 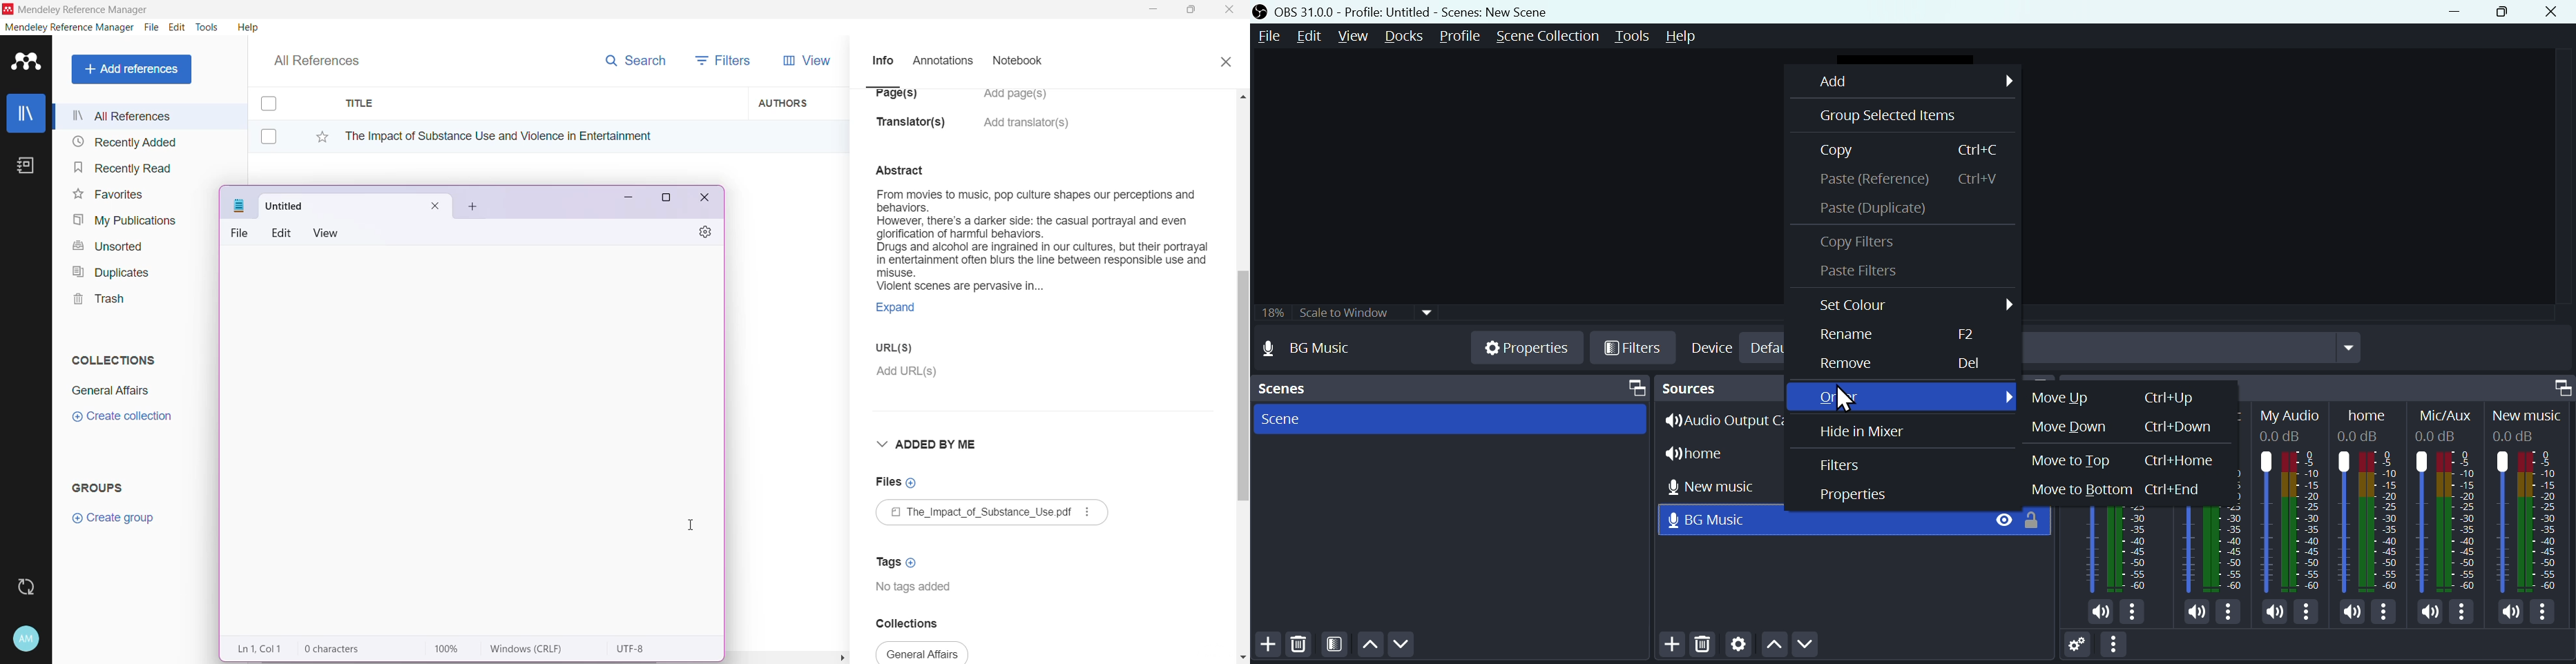 I want to click on Tags available for the document, so click(x=917, y=588).